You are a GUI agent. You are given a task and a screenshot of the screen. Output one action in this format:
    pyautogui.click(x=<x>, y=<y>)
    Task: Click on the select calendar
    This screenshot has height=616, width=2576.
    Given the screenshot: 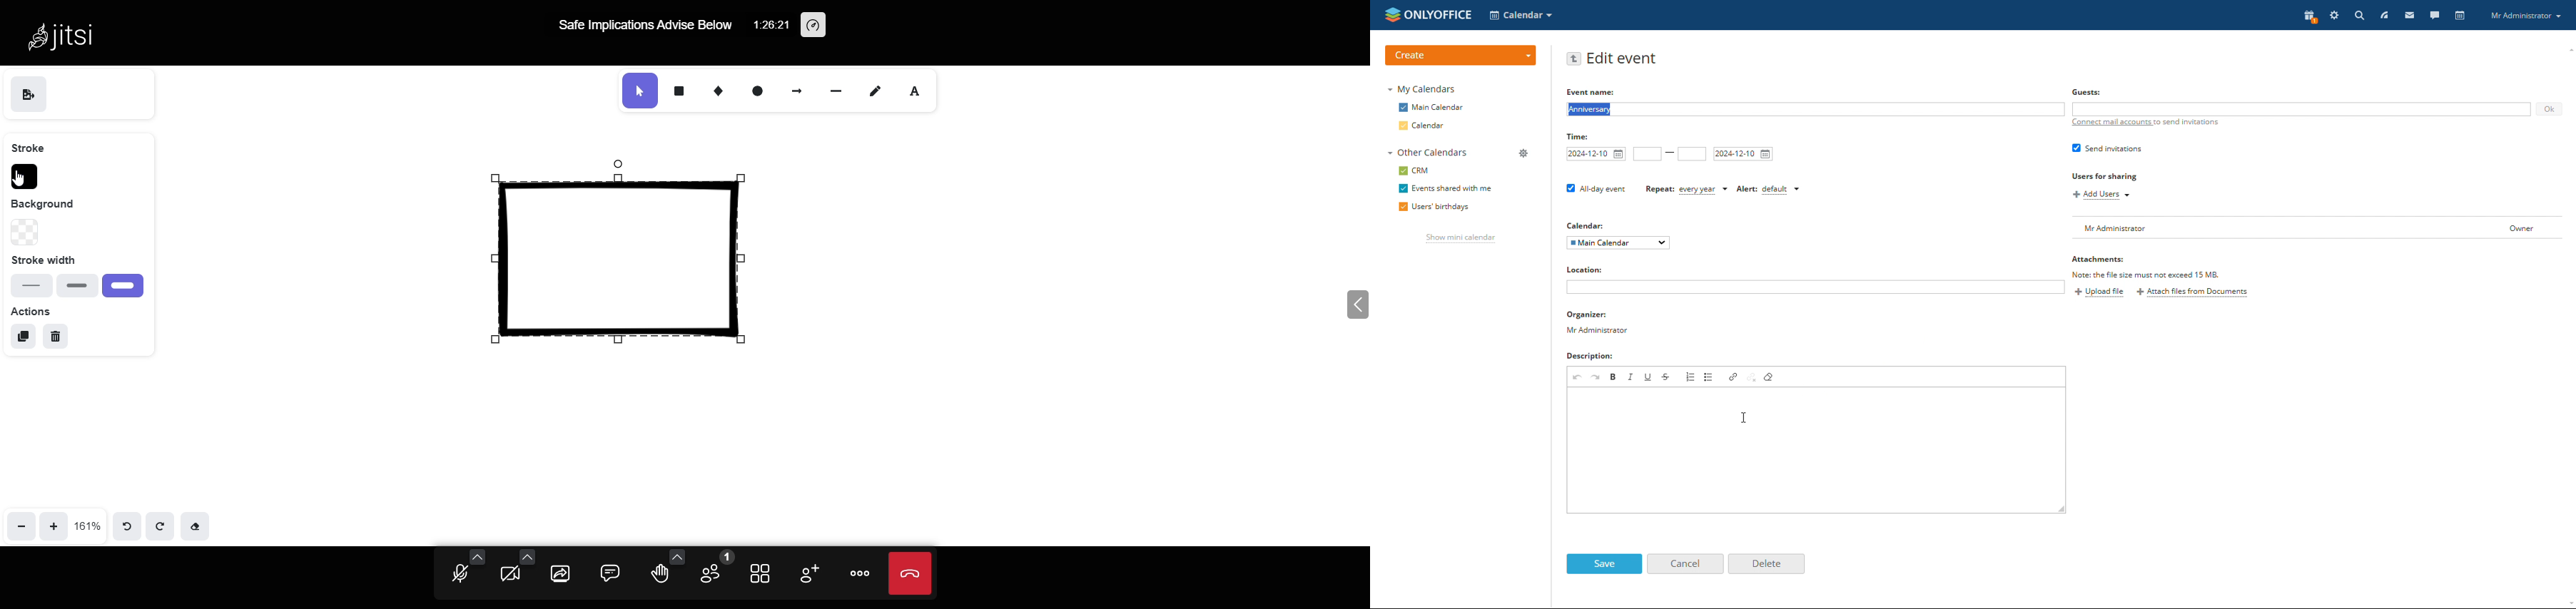 What is the action you would take?
    pyautogui.click(x=1618, y=242)
    